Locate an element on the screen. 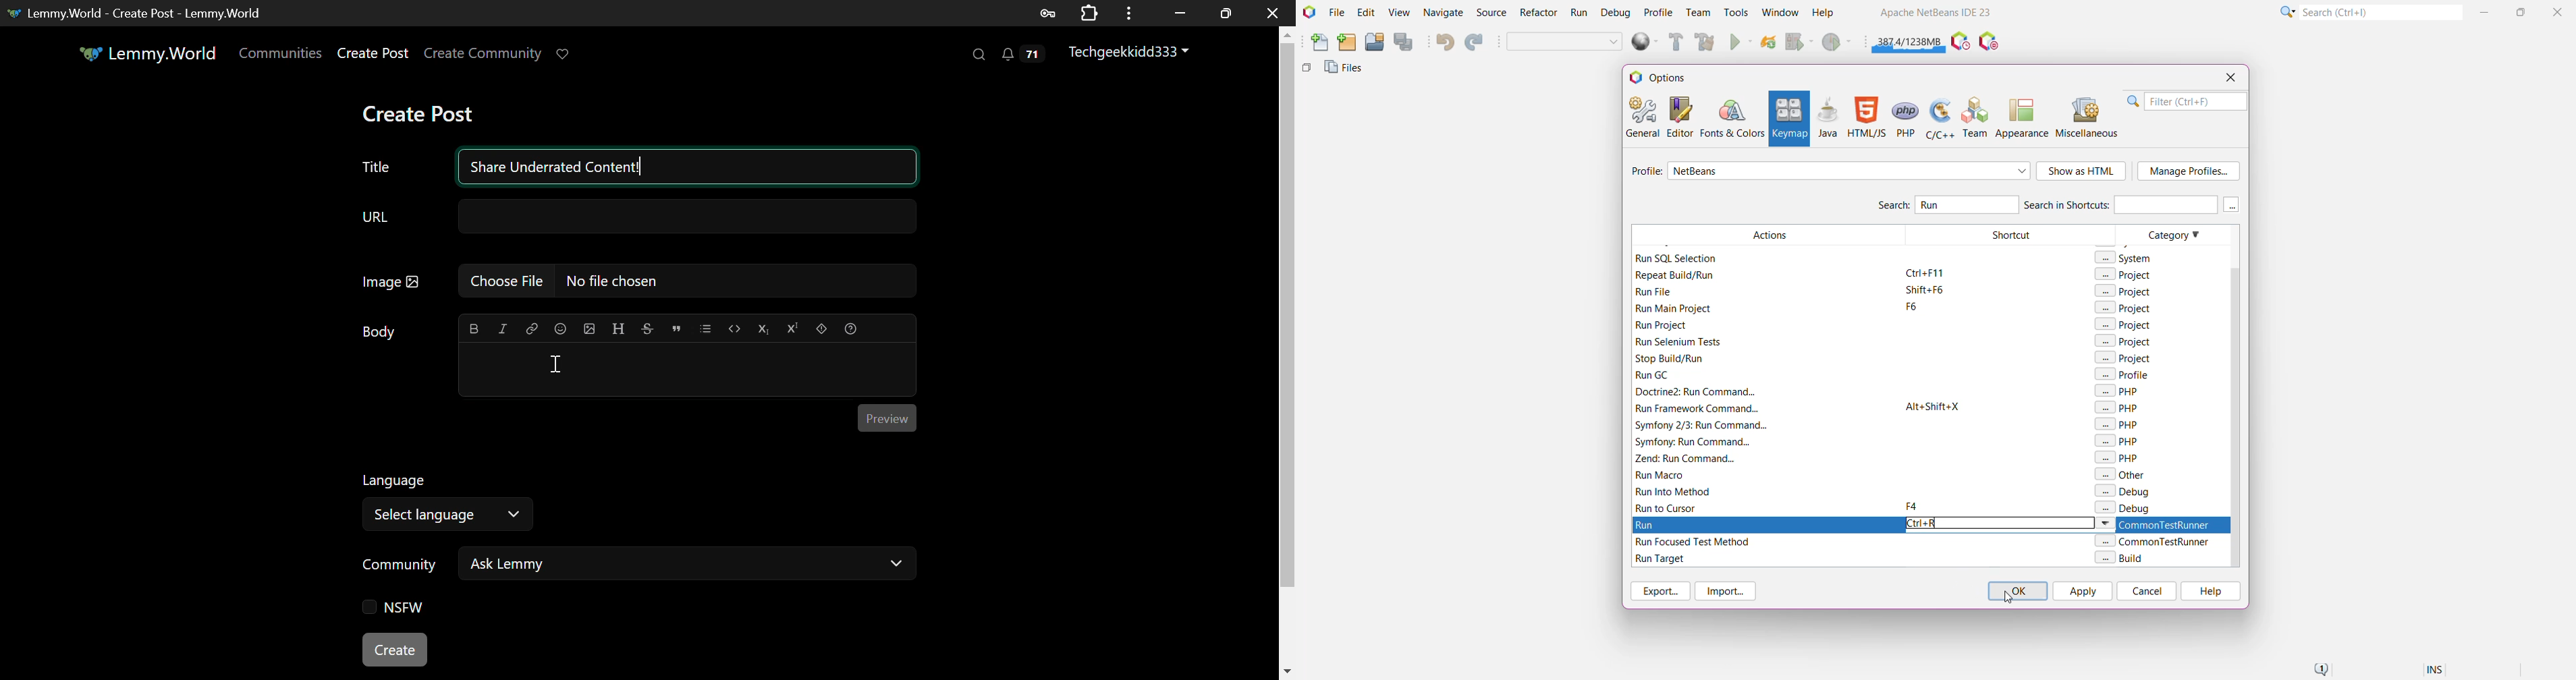  Insert Mode is located at coordinates (2436, 671).